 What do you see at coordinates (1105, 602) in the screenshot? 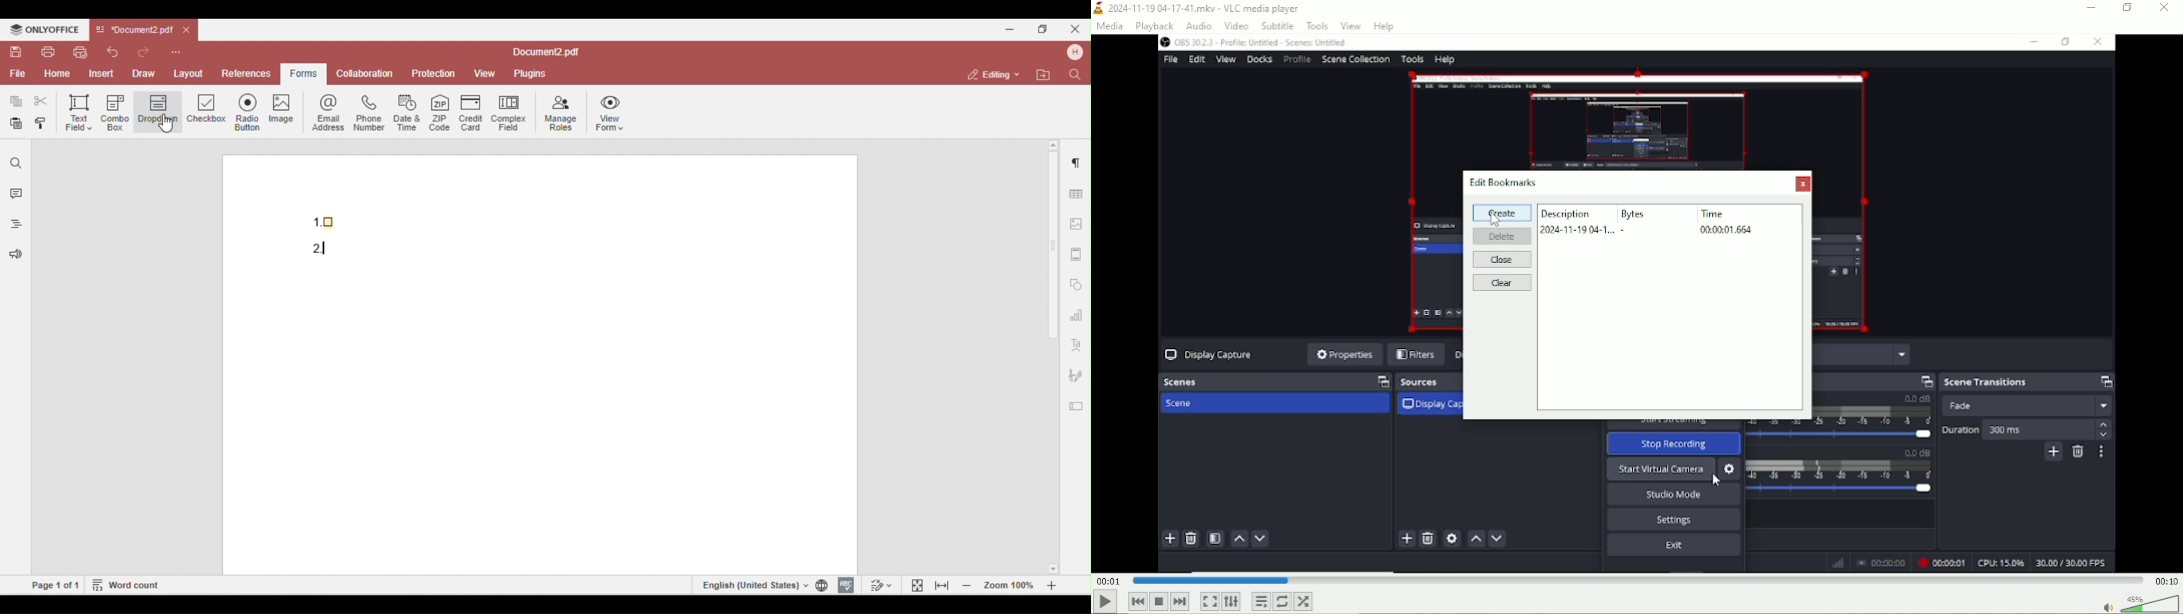
I see `Play` at bounding box center [1105, 602].